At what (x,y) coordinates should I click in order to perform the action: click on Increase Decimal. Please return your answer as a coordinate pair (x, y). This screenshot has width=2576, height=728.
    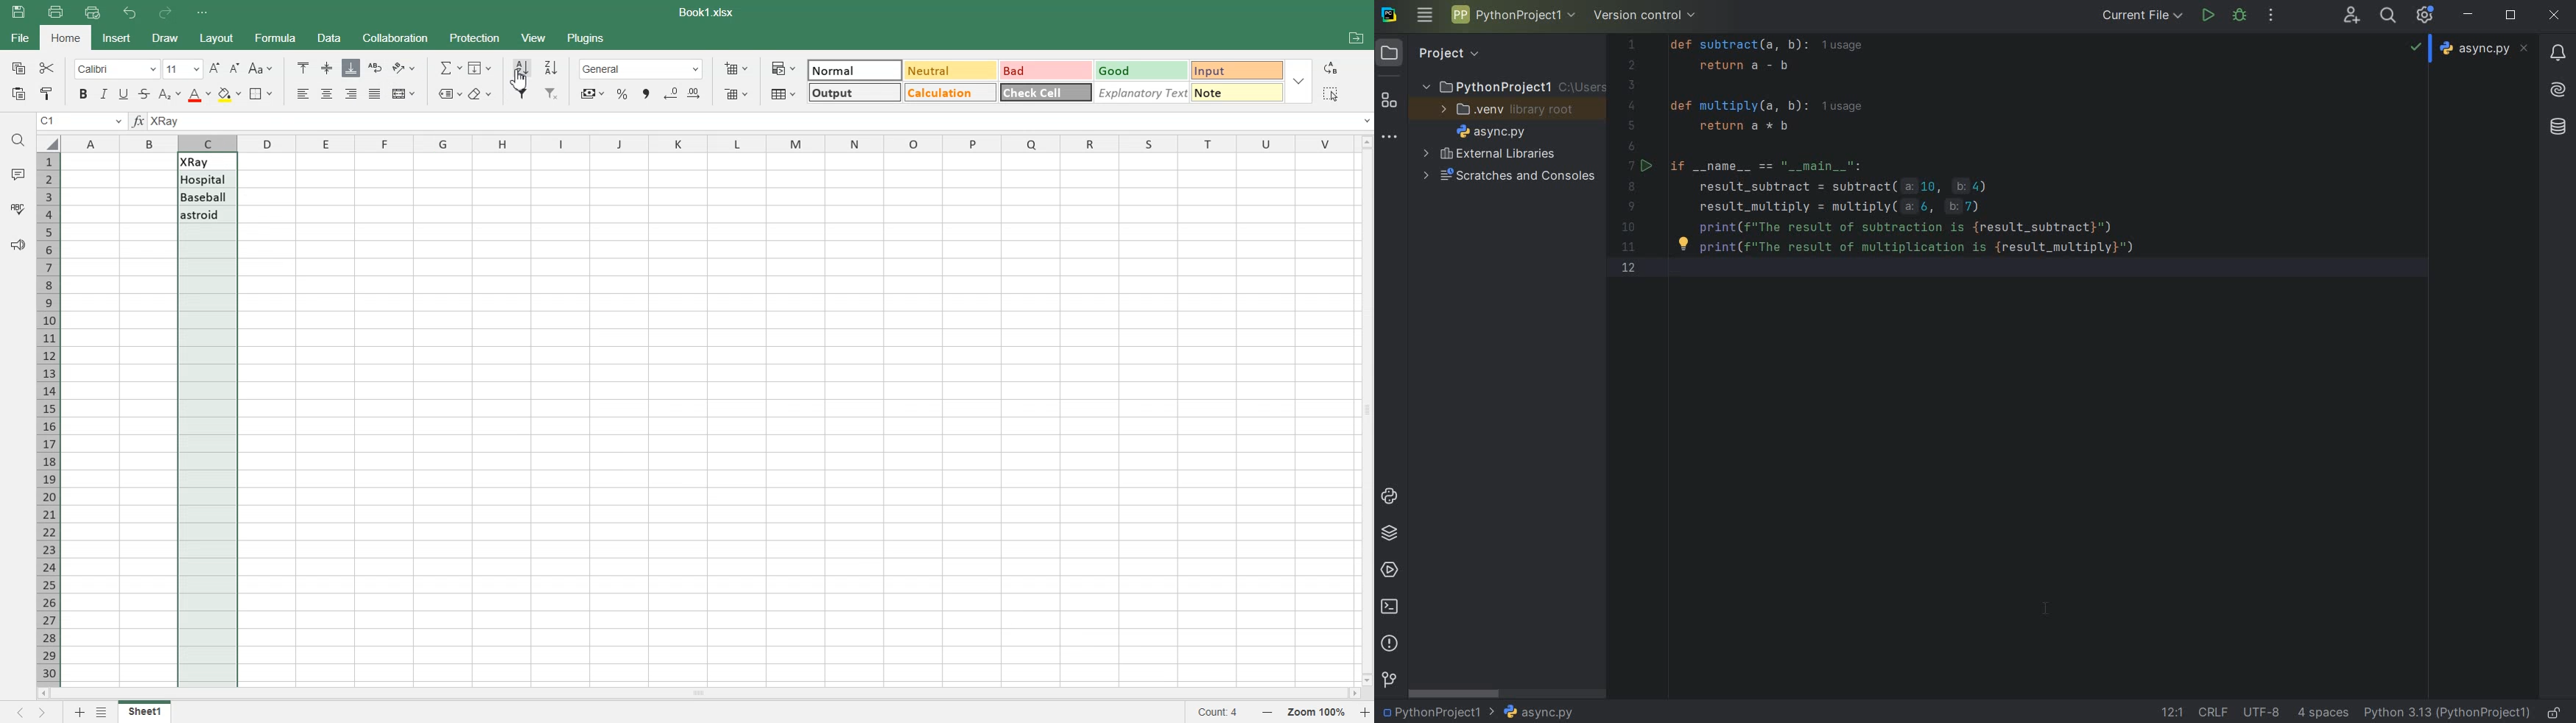
    Looking at the image, I should click on (697, 94).